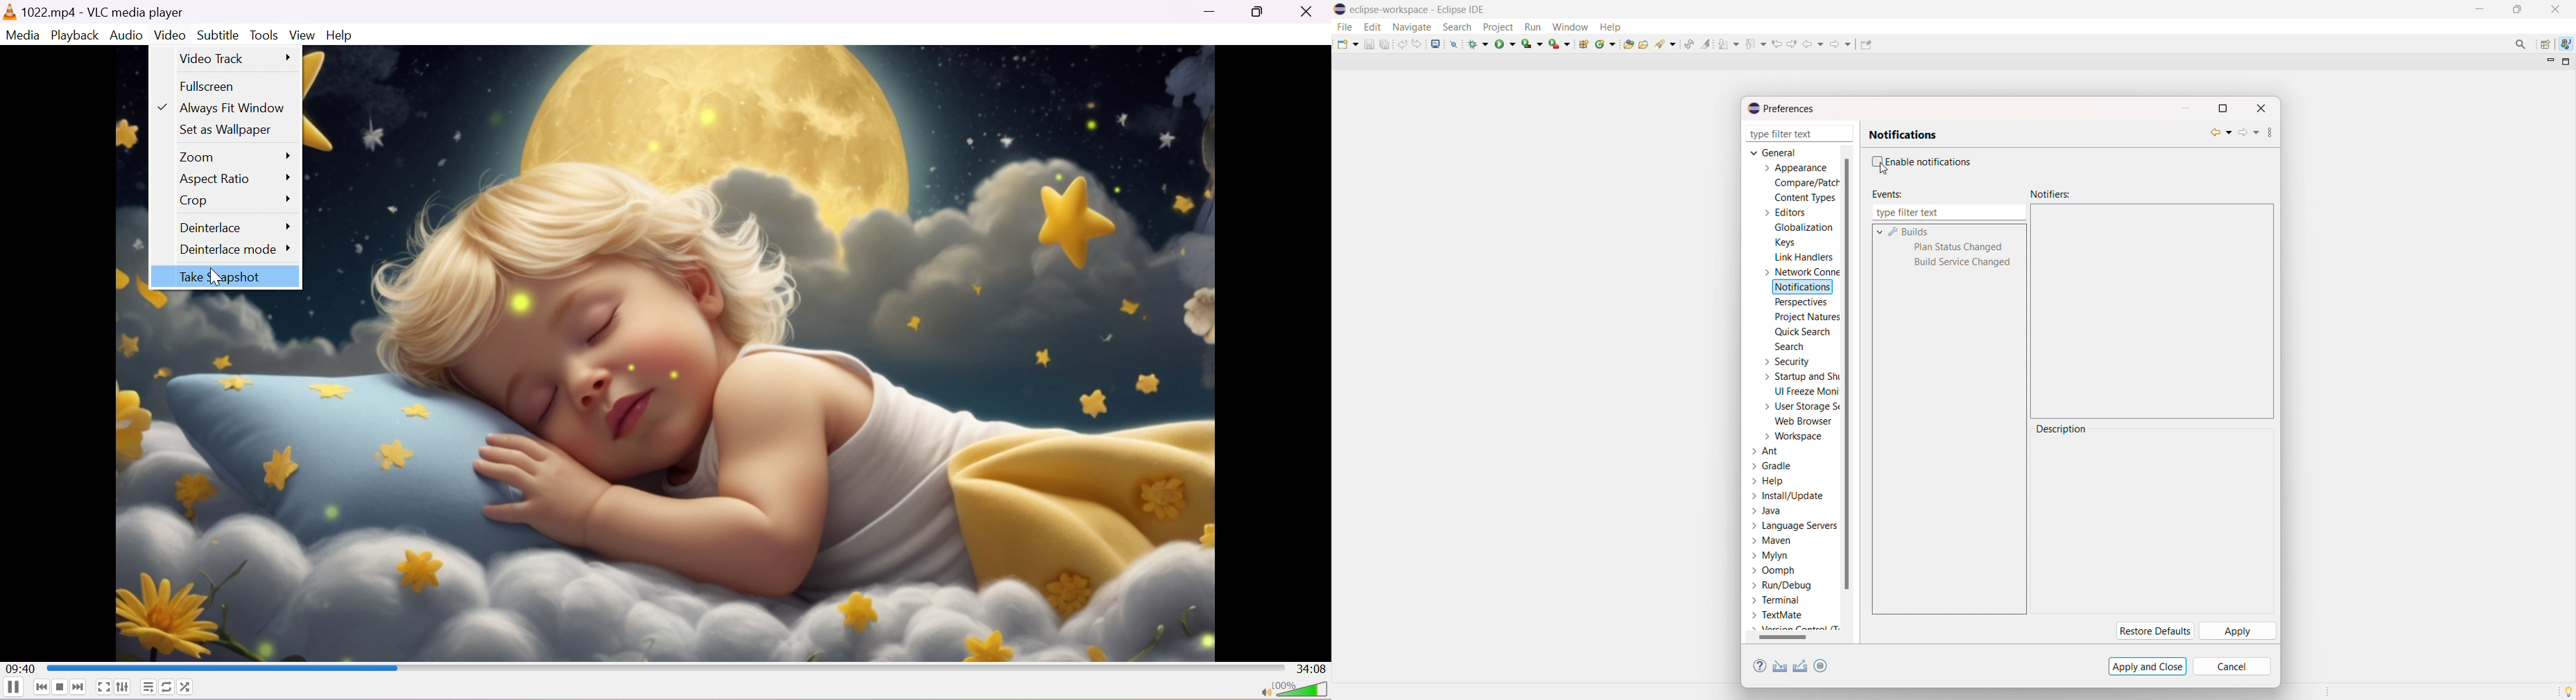 This screenshot has height=700, width=2576. What do you see at coordinates (103, 688) in the screenshot?
I see `Toggle the video in fullscreen` at bounding box center [103, 688].